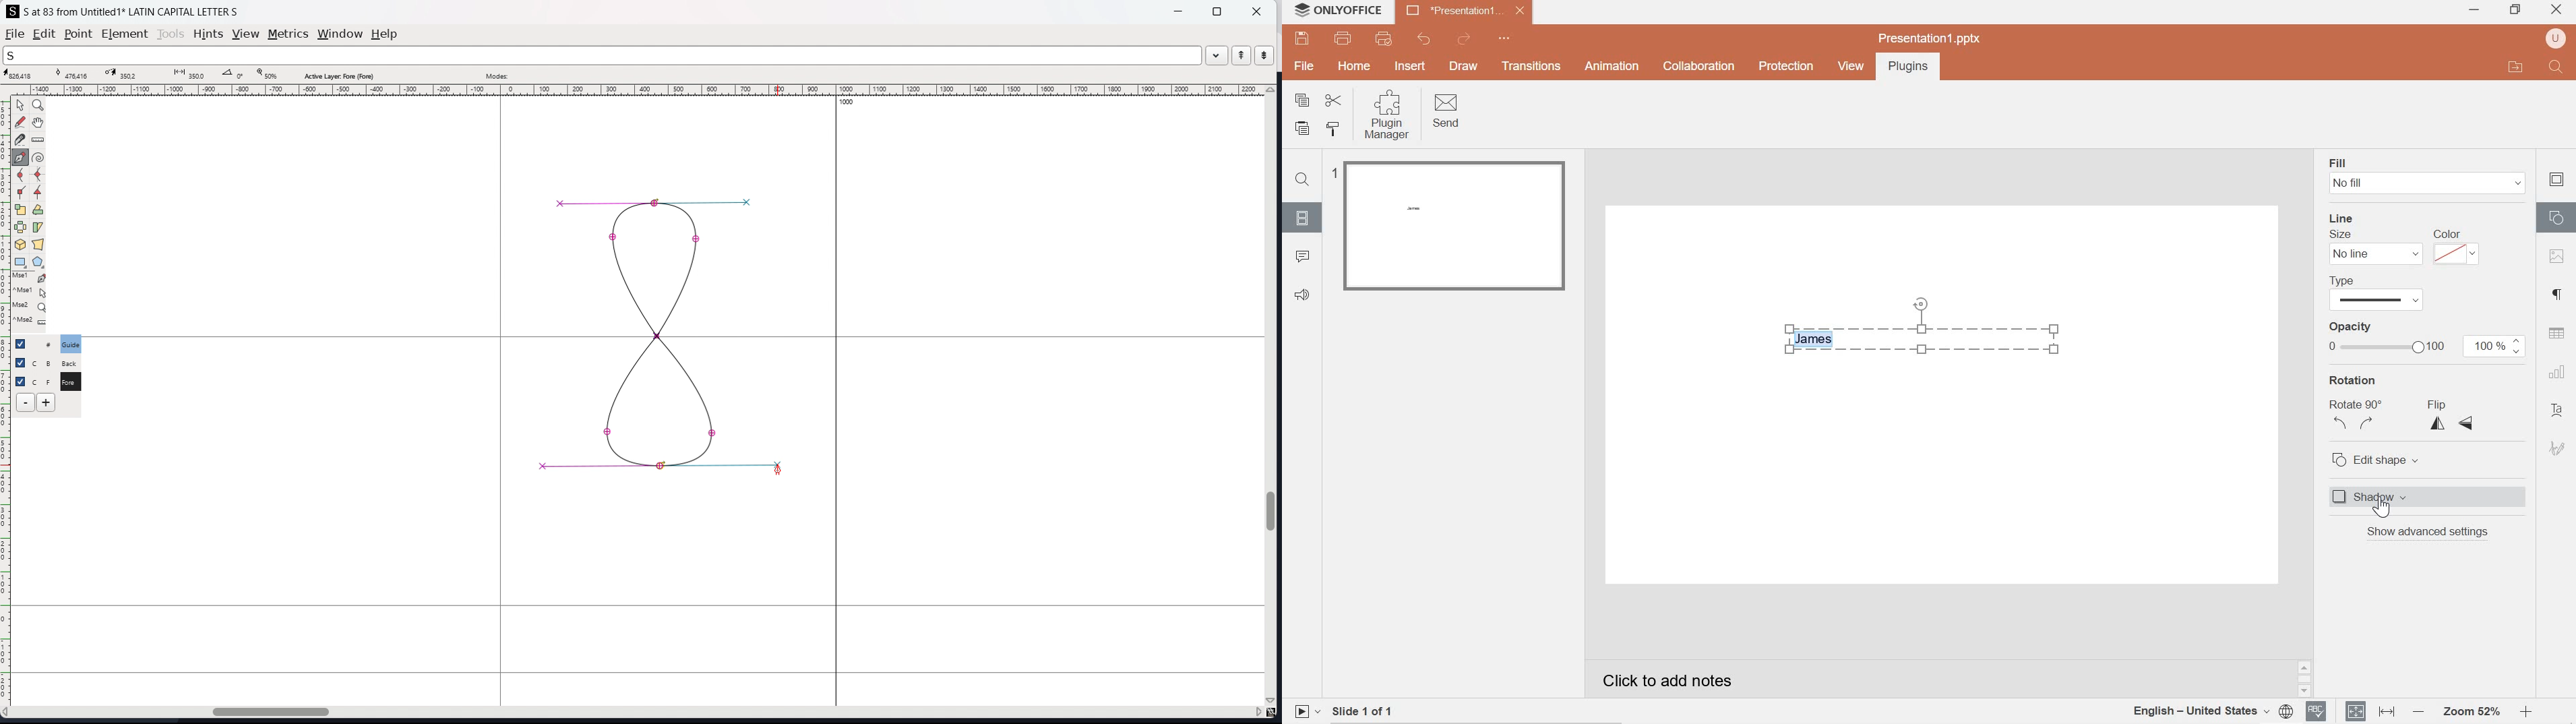  What do you see at coordinates (38, 157) in the screenshot?
I see `toggle spiro` at bounding box center [38, 157].